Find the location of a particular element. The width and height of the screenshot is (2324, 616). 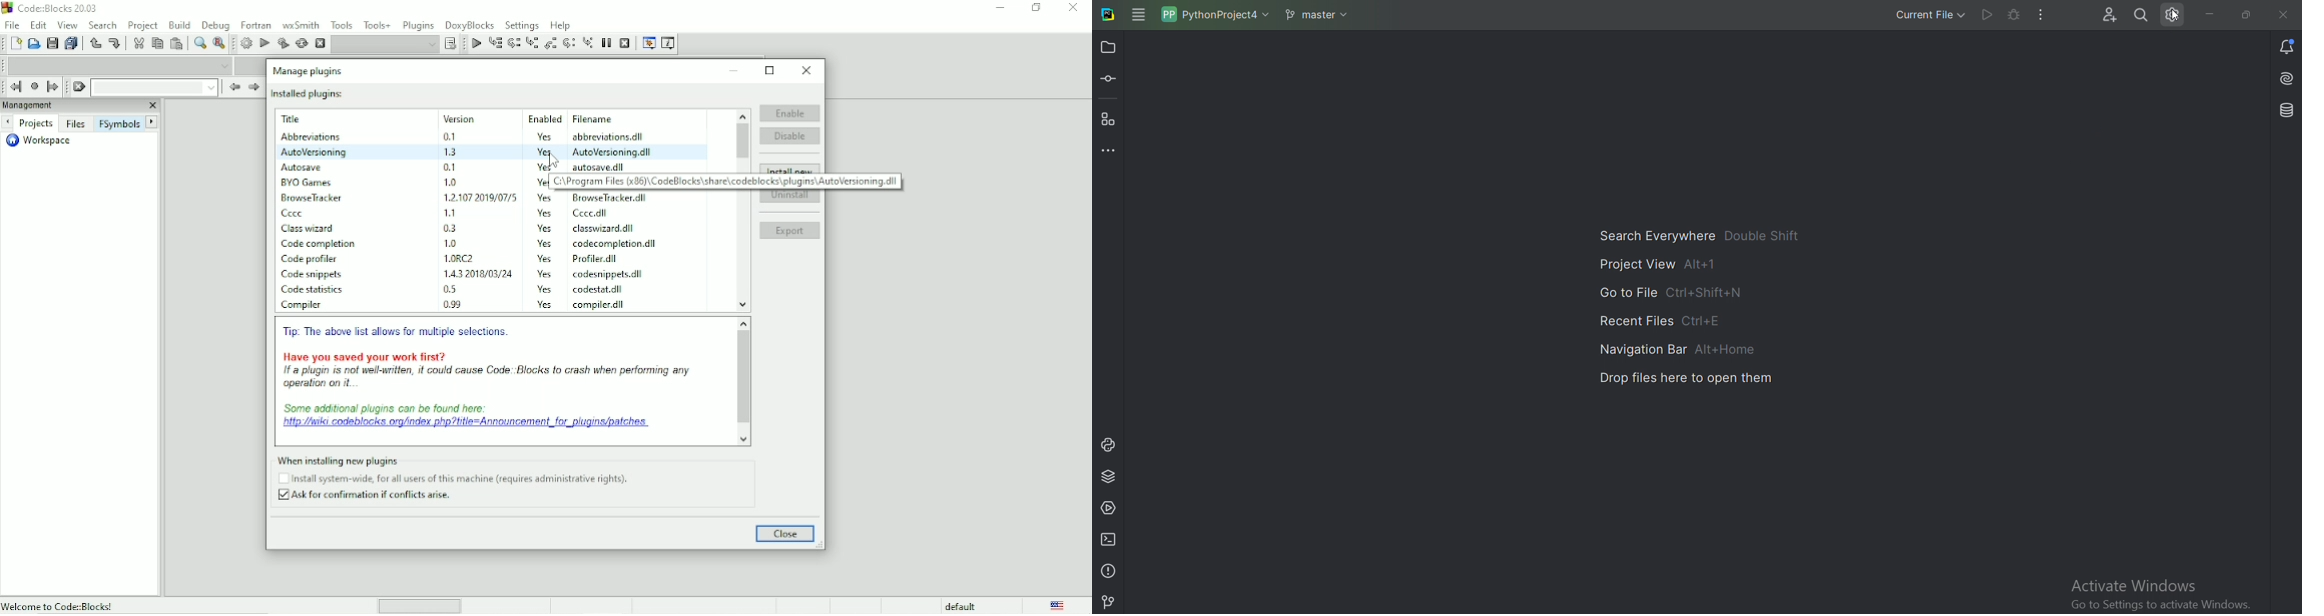

Debug is located at coordinates (216, 23).